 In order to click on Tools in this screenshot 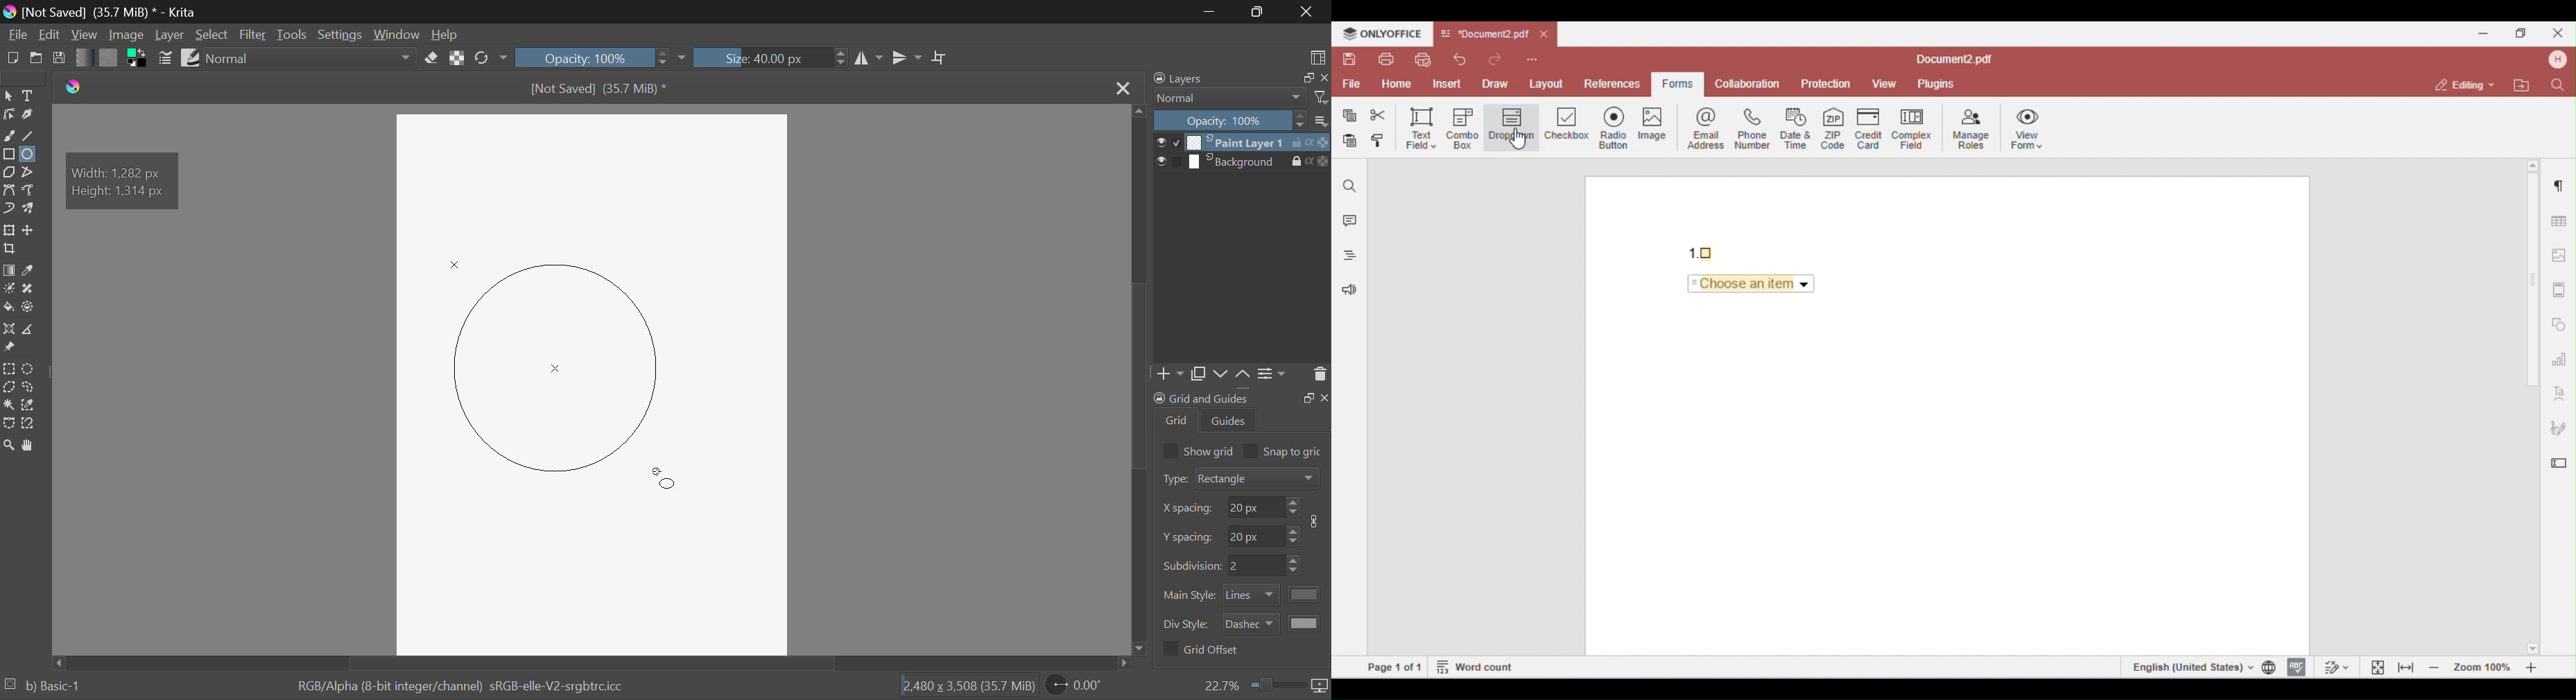, I will do `click(292, 34)`.